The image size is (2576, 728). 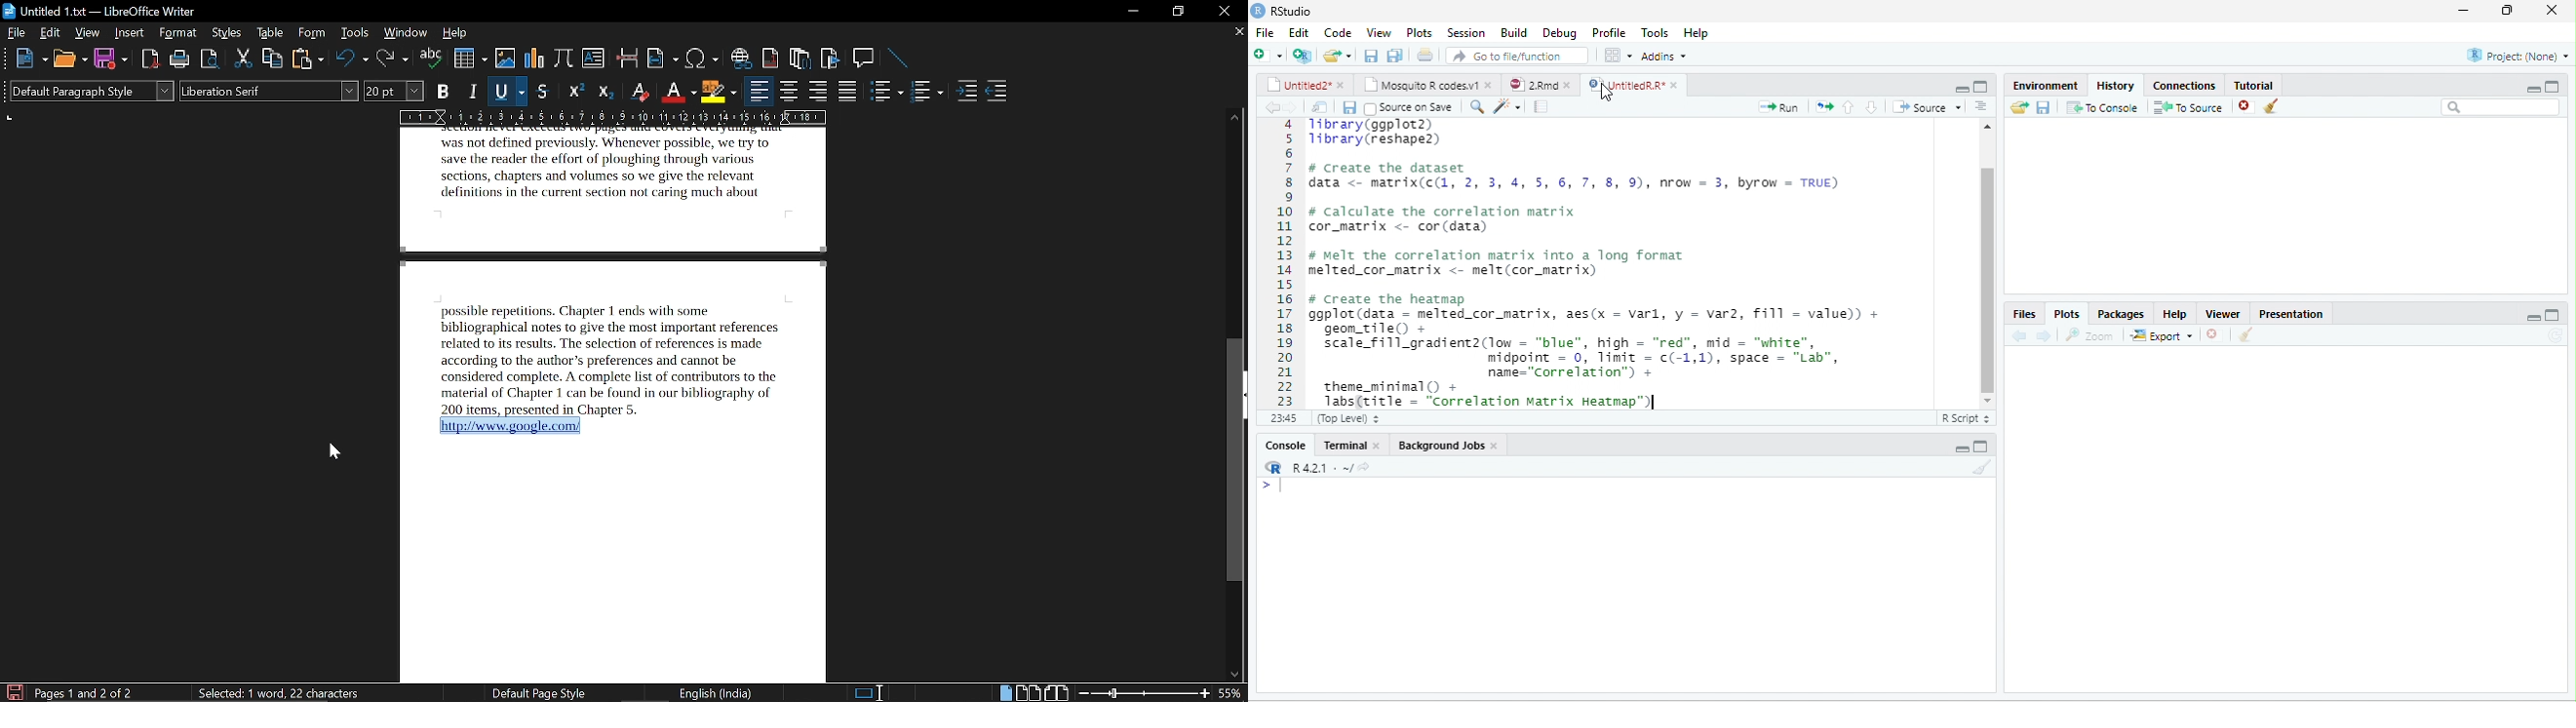 What do you see at coordinates (1962, 447) in the screenshot?
I see `minimize` at bounding box center [1962, 447].